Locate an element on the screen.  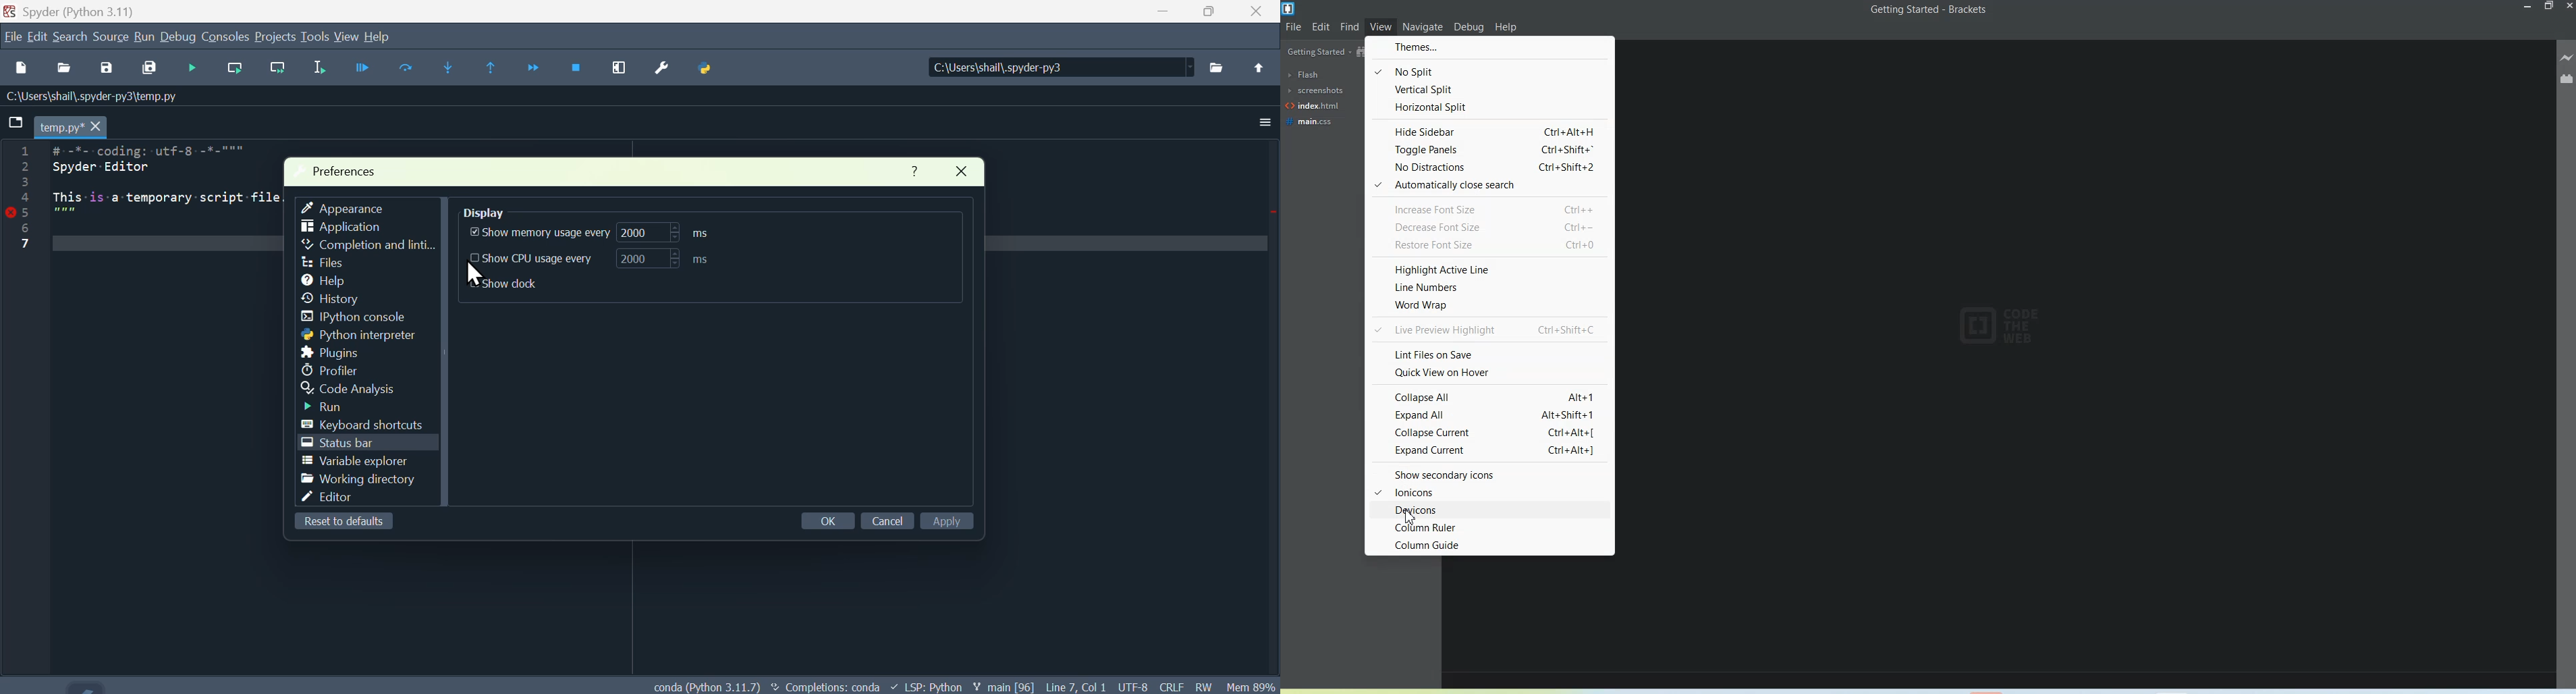
Save all is located at coordinates (153, 67).